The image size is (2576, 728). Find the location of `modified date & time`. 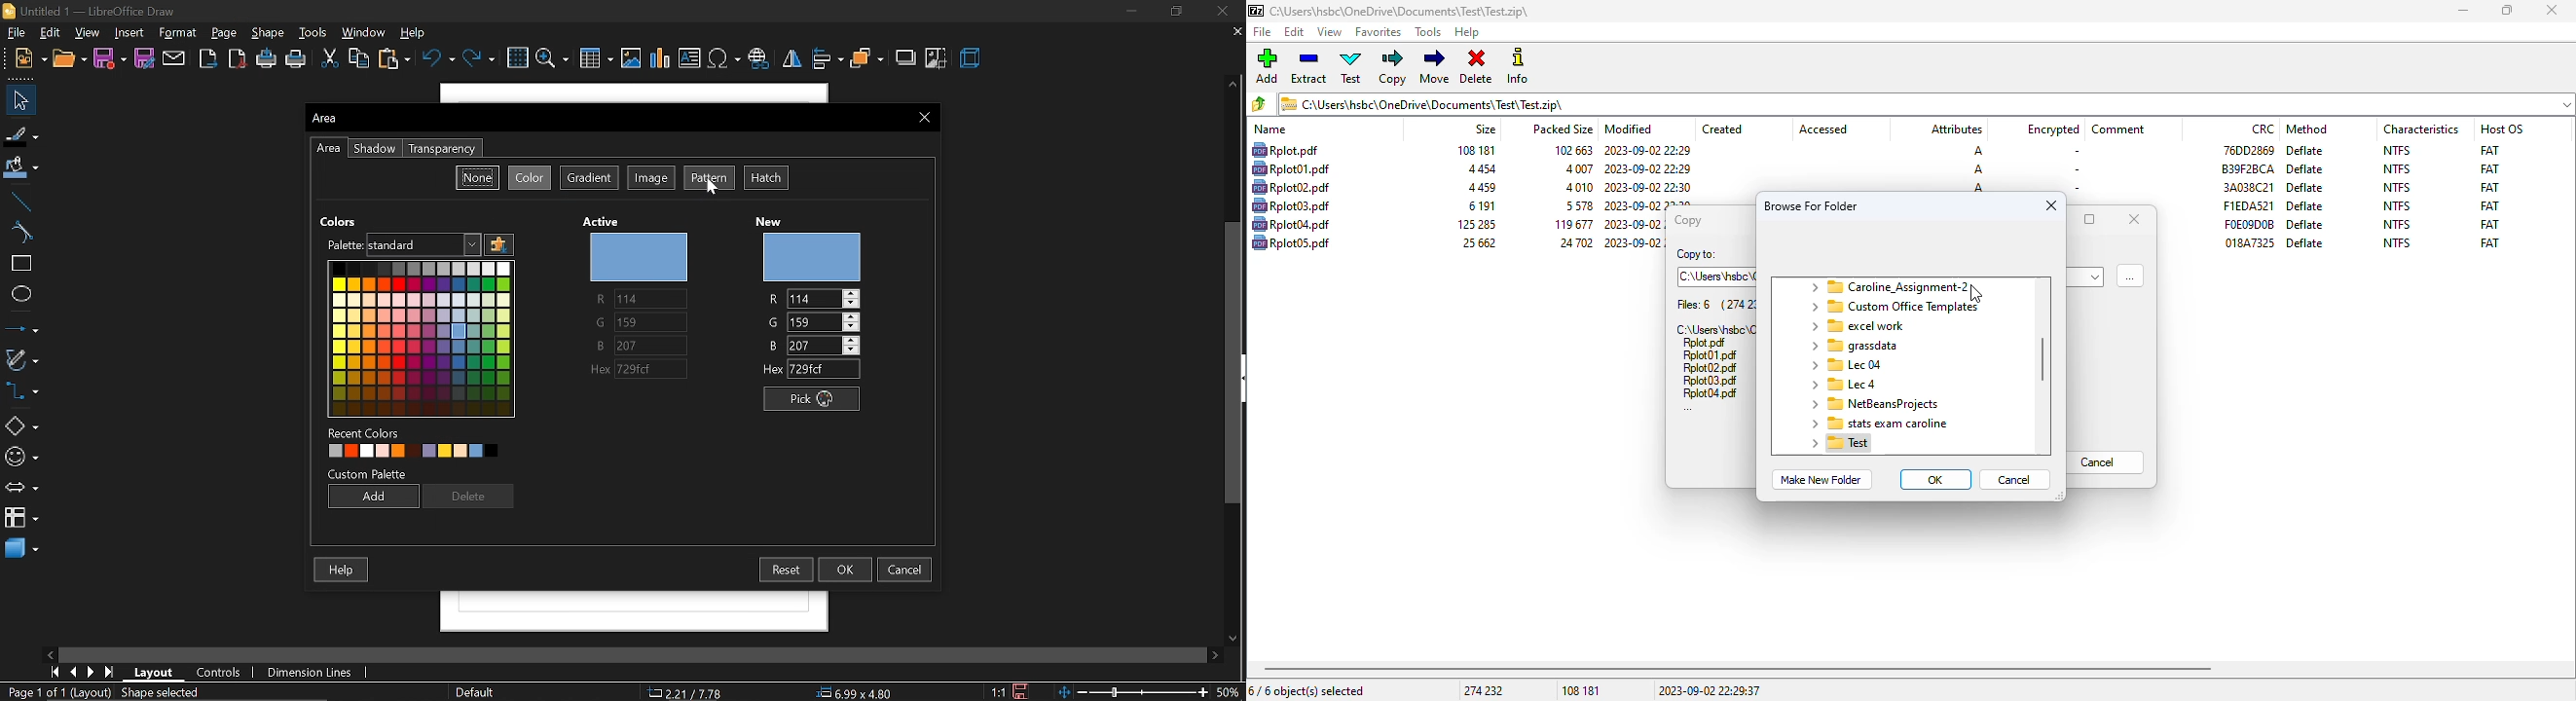

modified date & time is located at coordinates (1648, 187).